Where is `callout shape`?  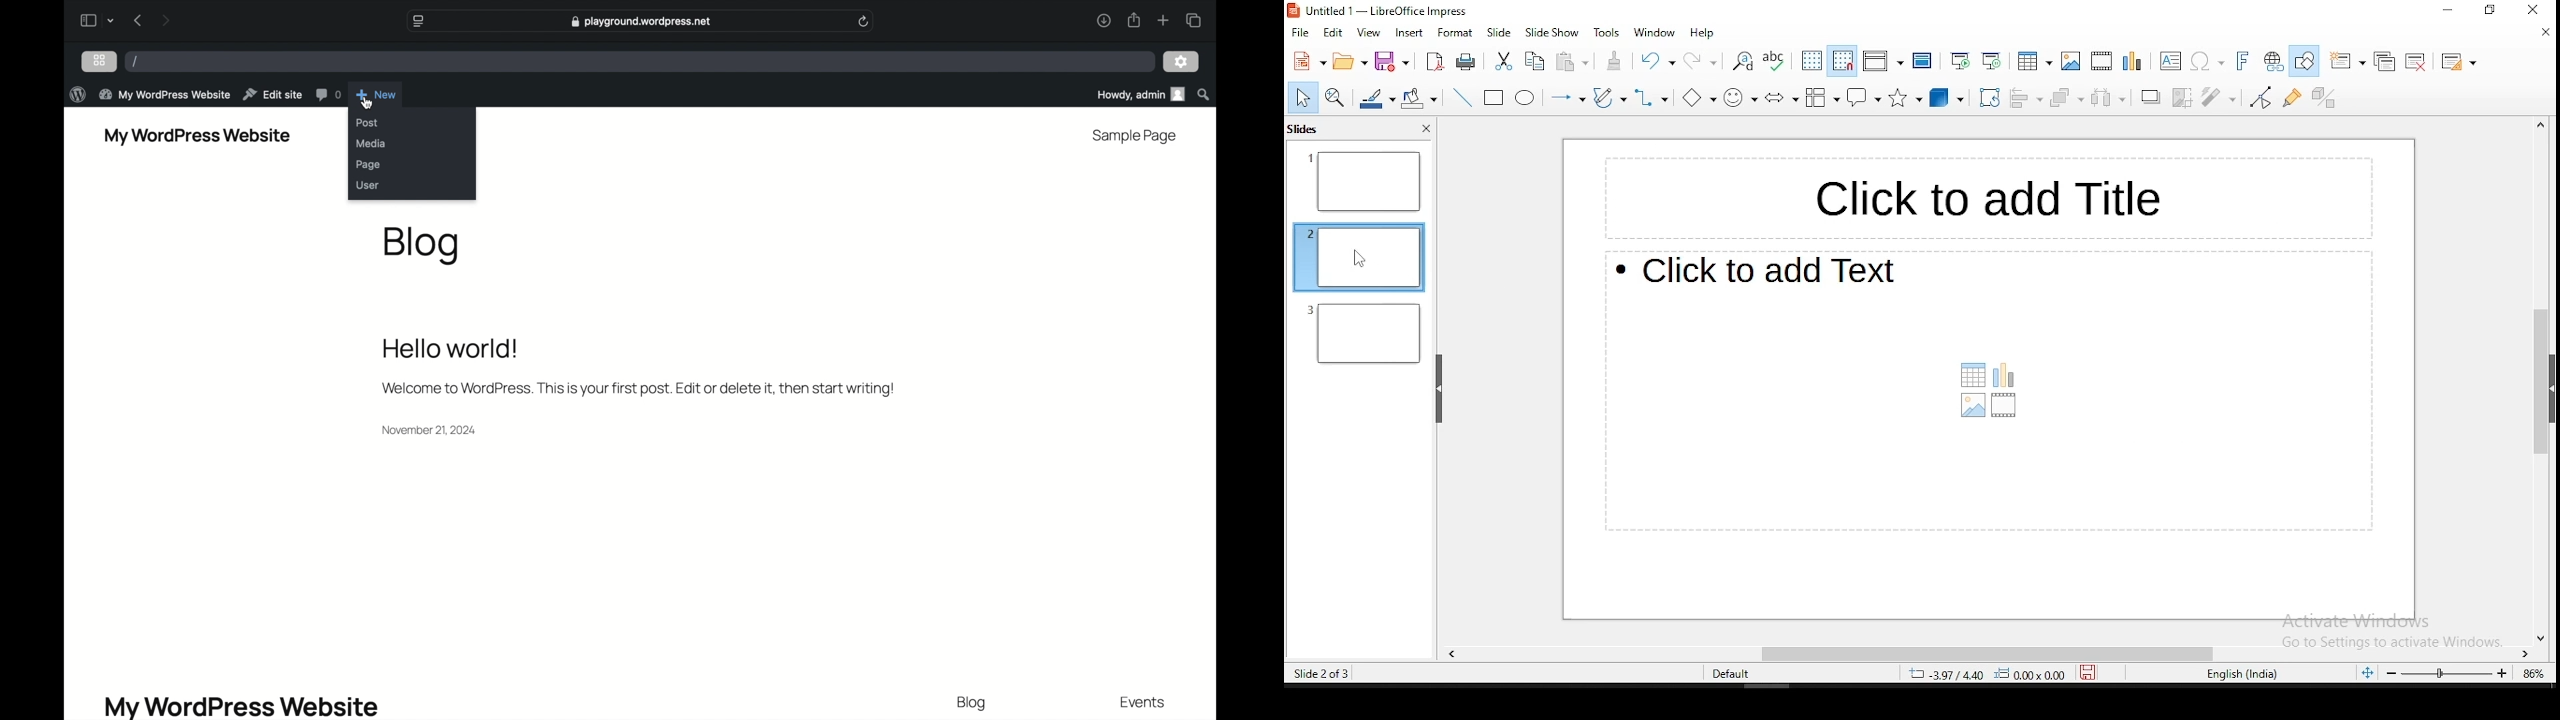
callout shape is located at coordinates (1864, 97).